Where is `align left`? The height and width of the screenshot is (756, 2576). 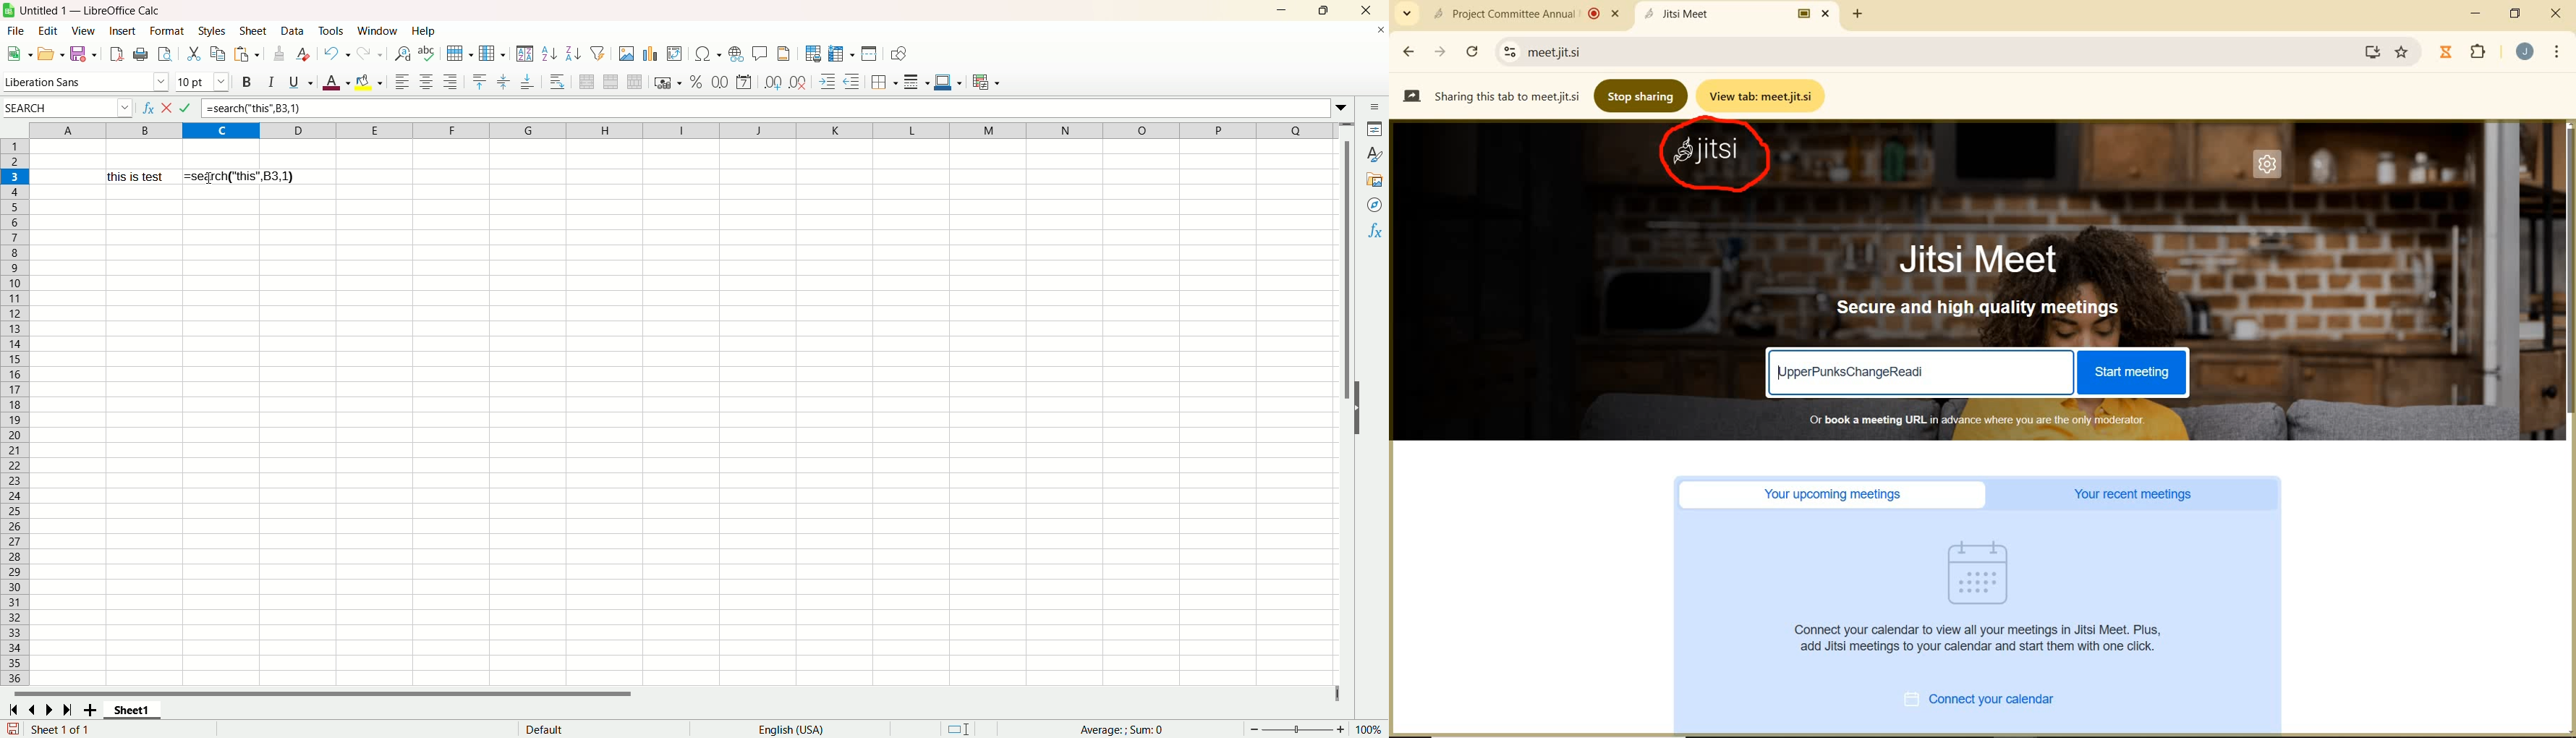 align left is located at coordinates (400, 82).